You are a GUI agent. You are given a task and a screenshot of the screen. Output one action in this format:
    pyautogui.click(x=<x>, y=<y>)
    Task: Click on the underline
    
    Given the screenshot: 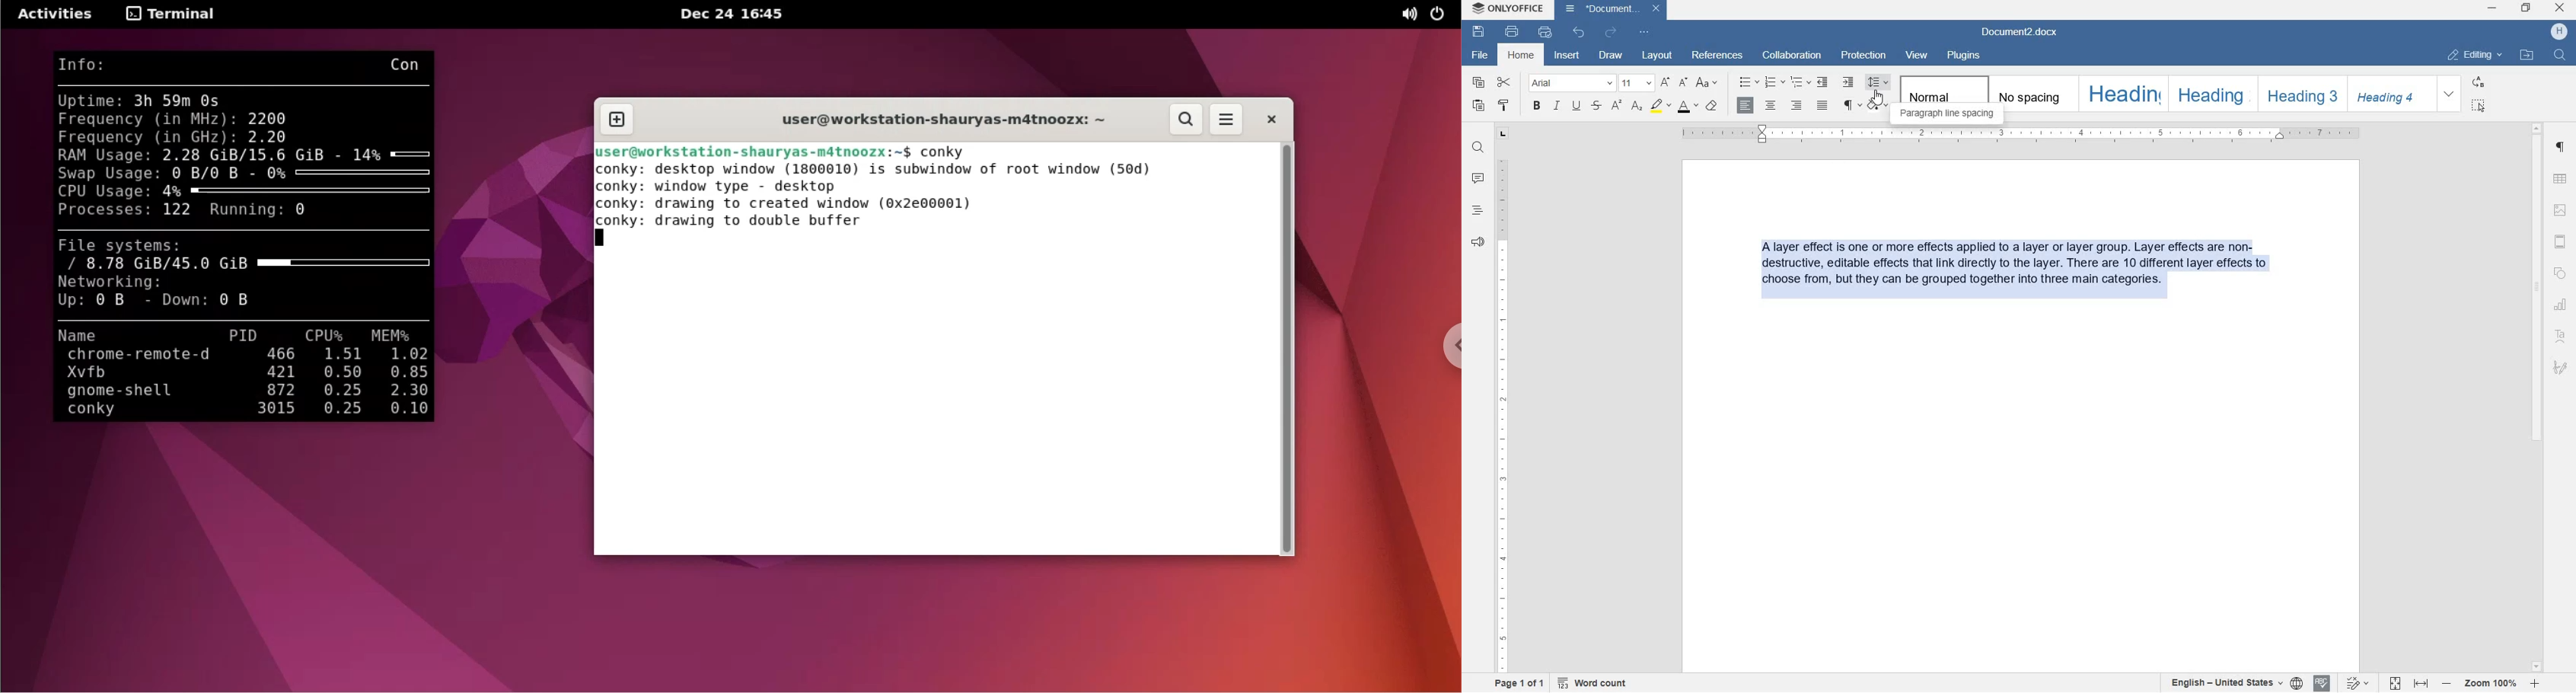 What is the action you would take?
    pyautogui.click(x=1578, y=106)
    